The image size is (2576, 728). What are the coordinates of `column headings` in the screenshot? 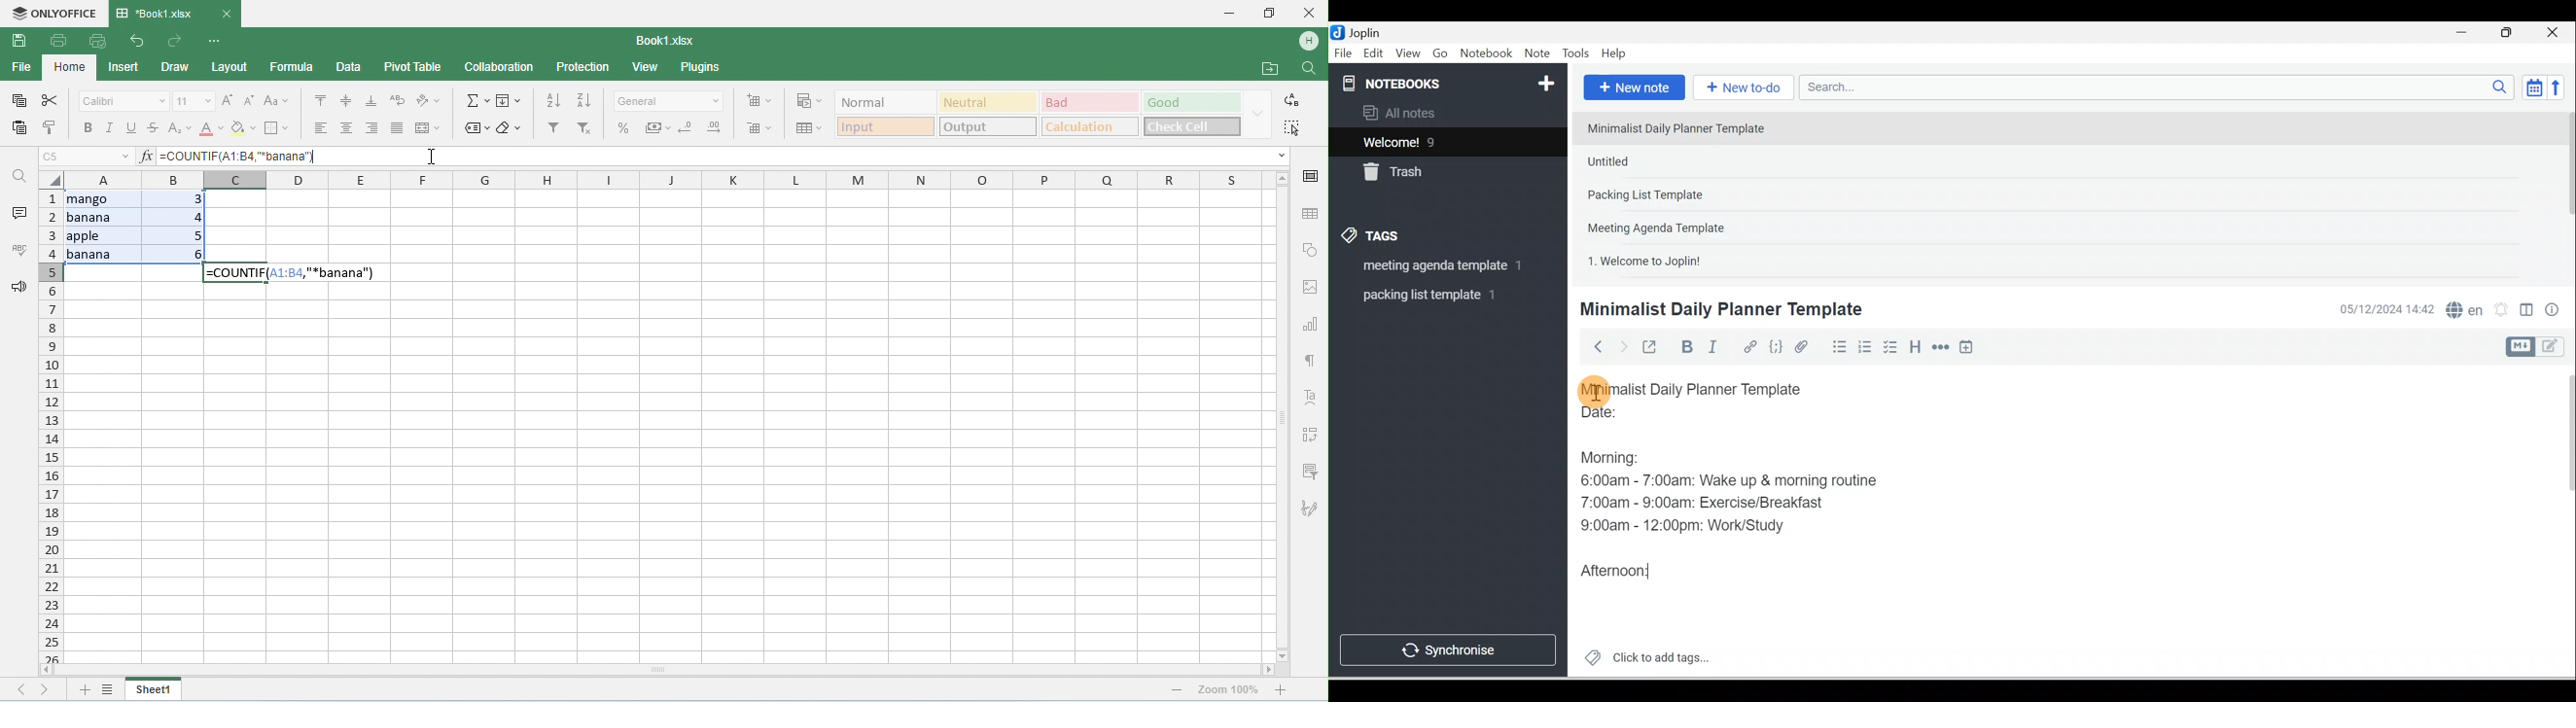 It's located at (667, 179).